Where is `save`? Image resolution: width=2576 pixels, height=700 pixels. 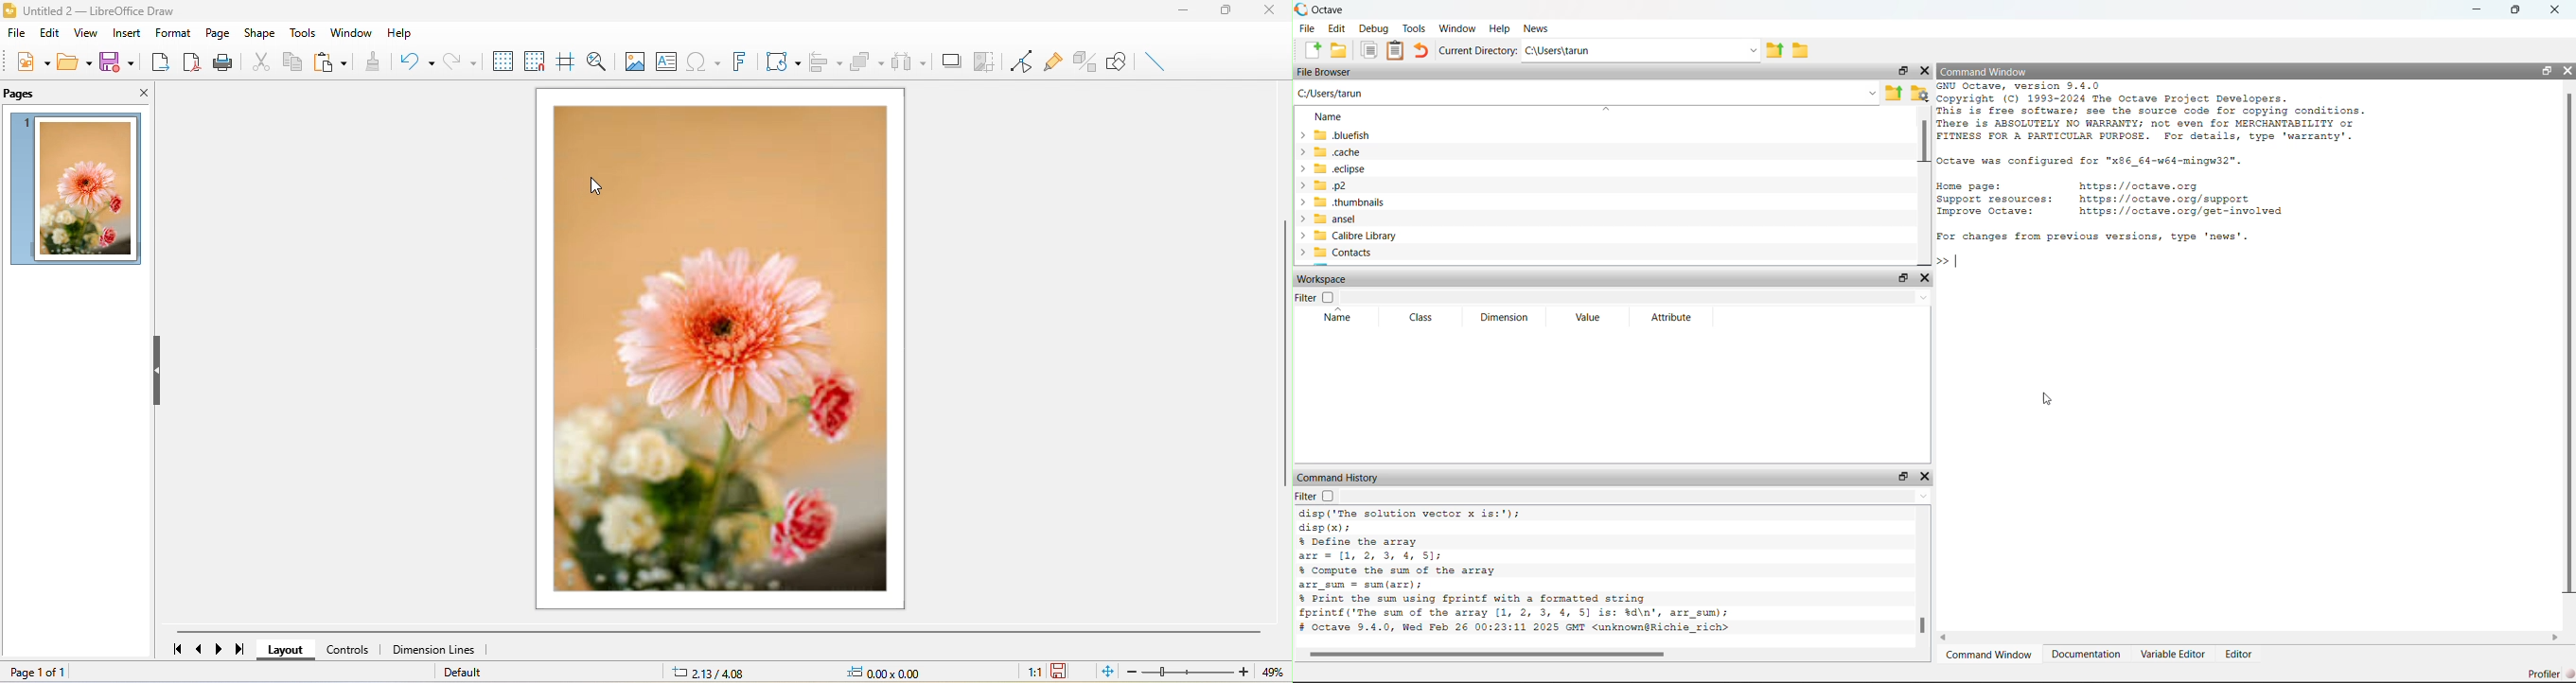
save is located at coordinates (115, 61).